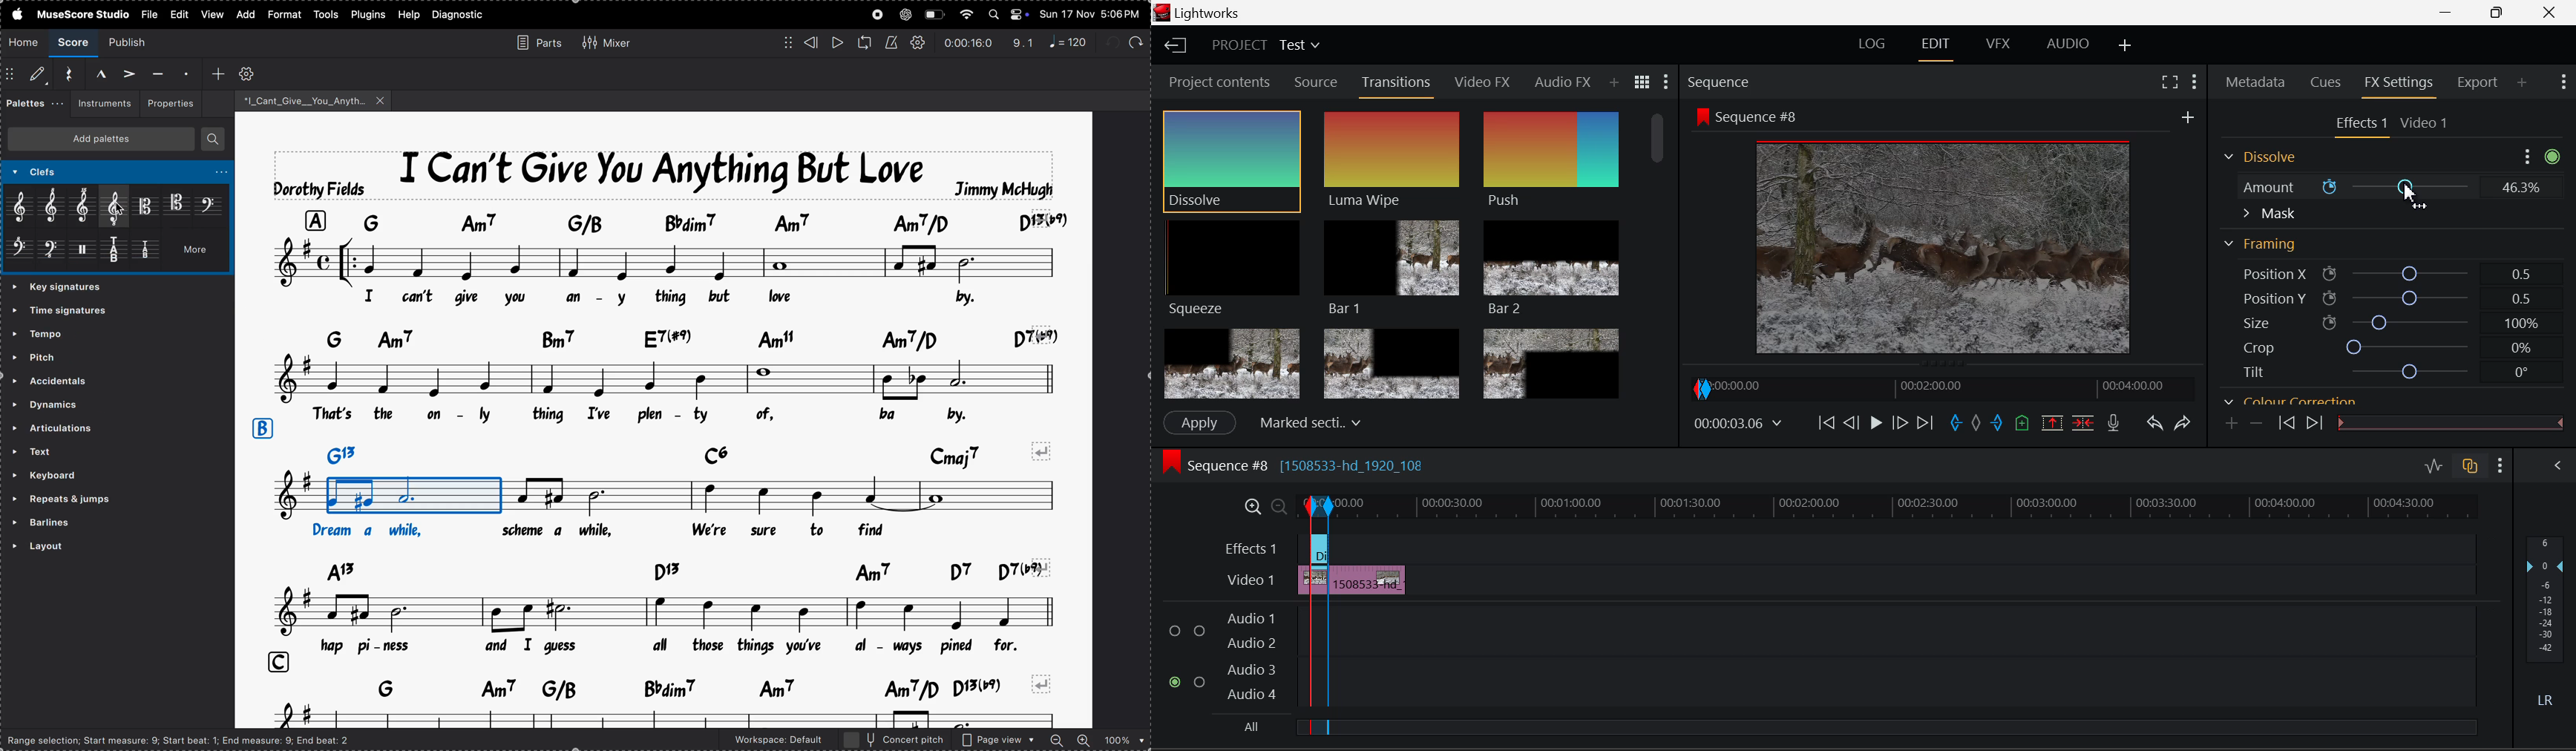  Describe the element at coordinates (2172, 82) in the screenshot. I see `Full Screen` at that location.